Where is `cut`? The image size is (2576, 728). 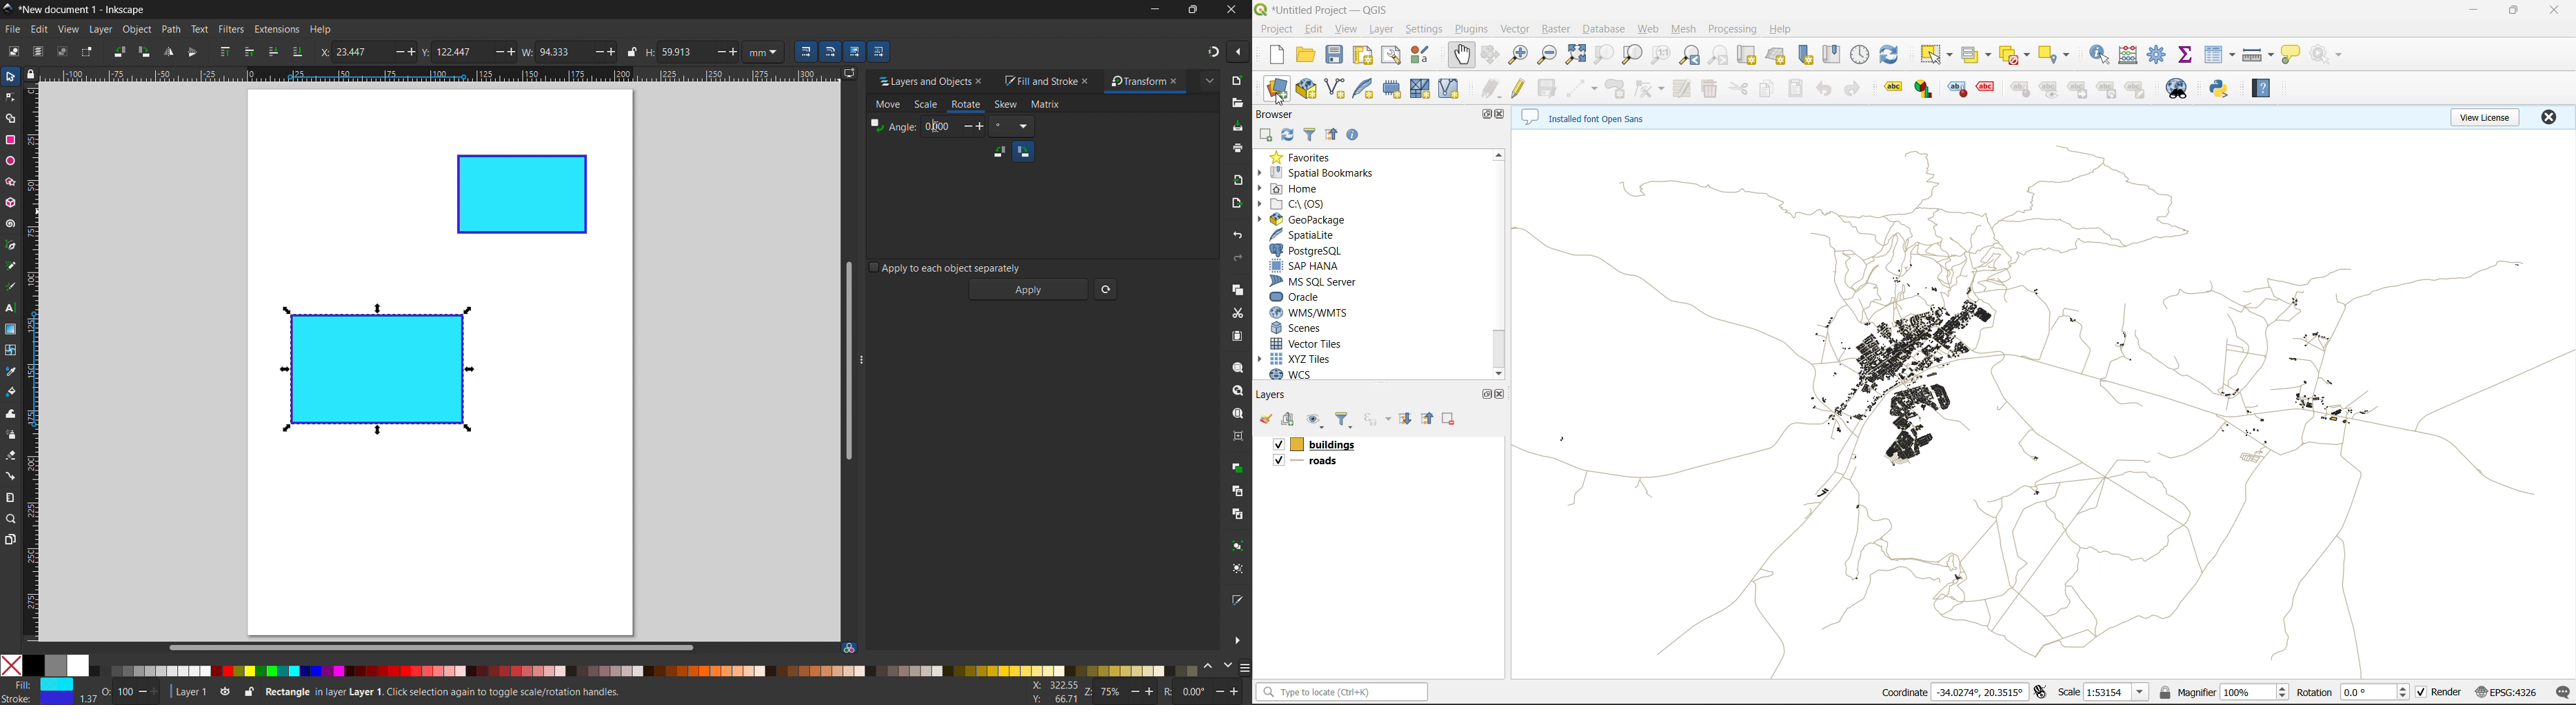 cut is located at coordinates (1238, 314).